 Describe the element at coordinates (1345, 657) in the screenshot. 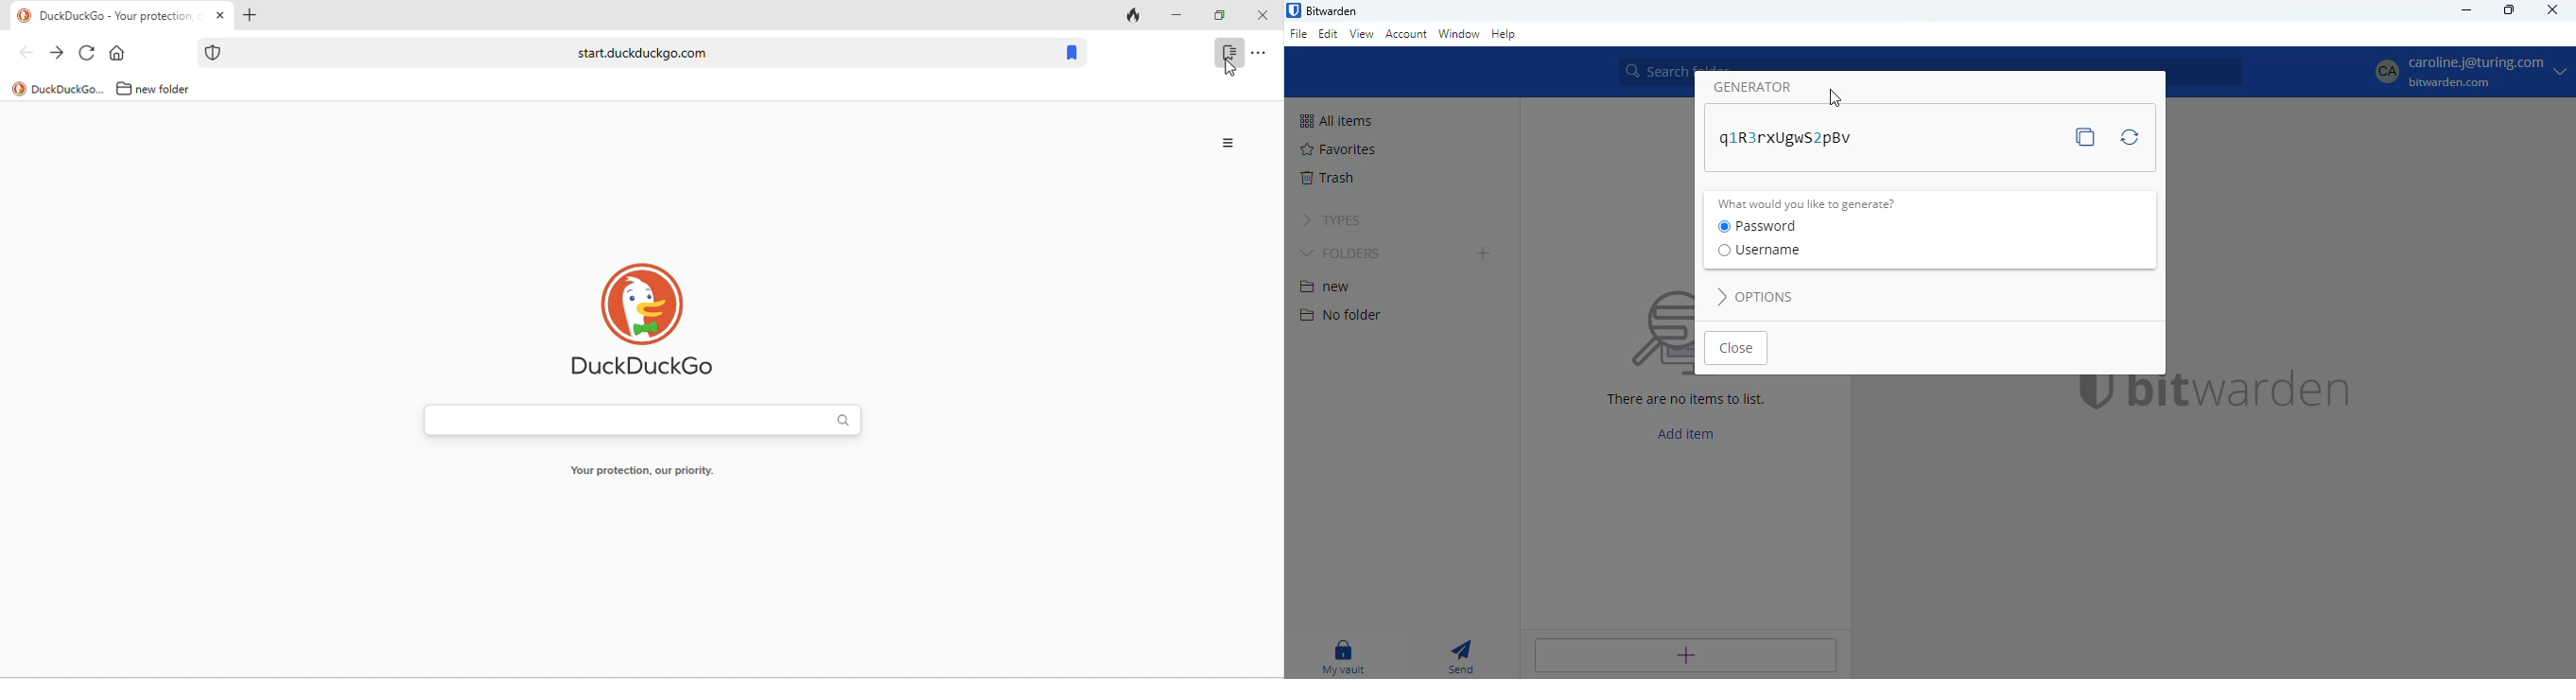

I see `my vault` at that location.